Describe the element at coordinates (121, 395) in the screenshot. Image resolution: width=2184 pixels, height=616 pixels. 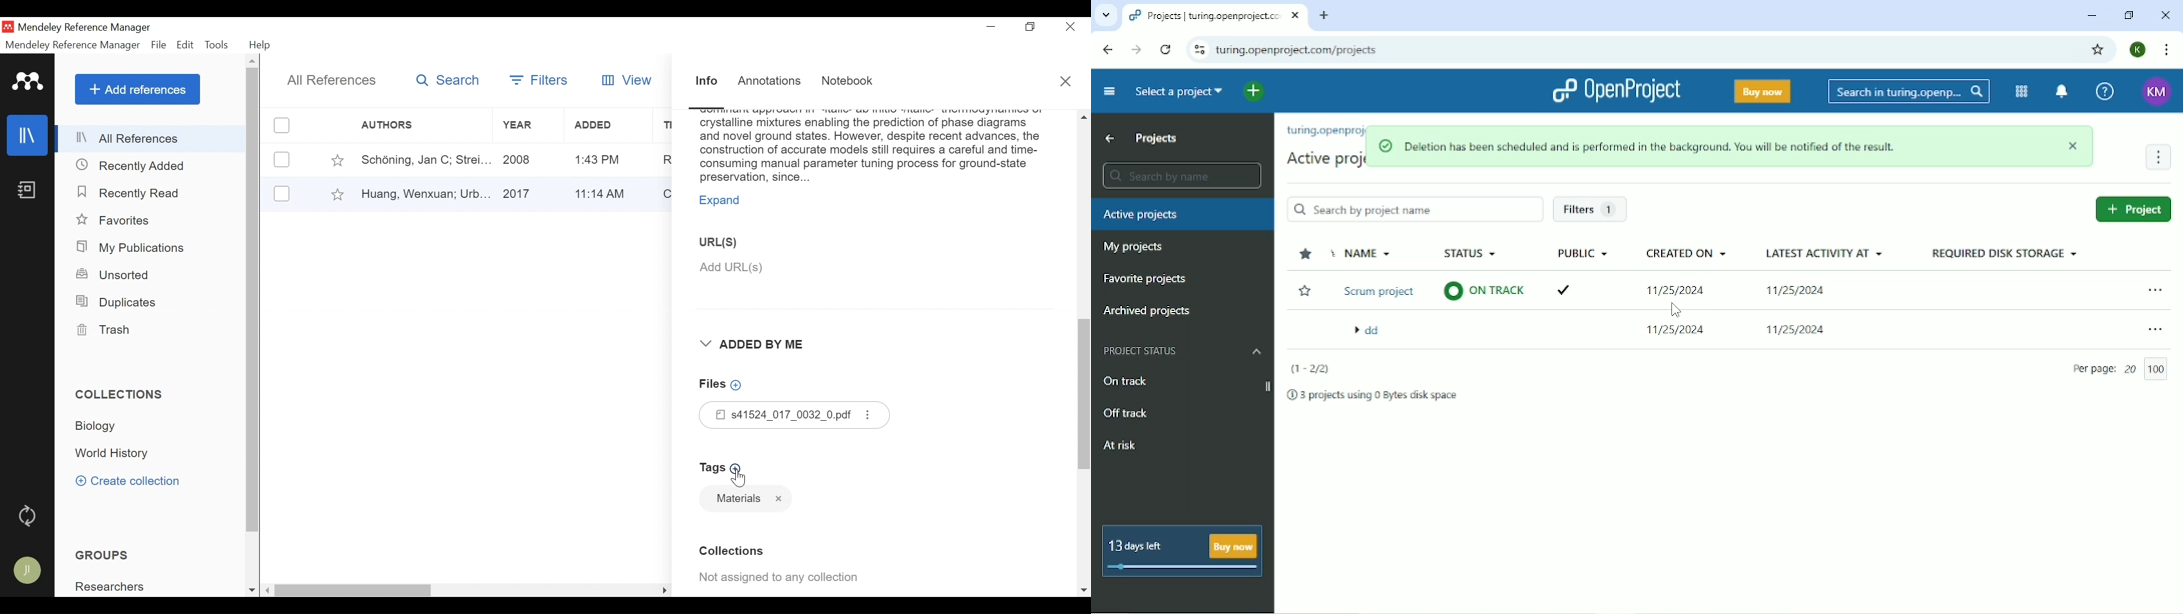
I see `Collections` at that location.